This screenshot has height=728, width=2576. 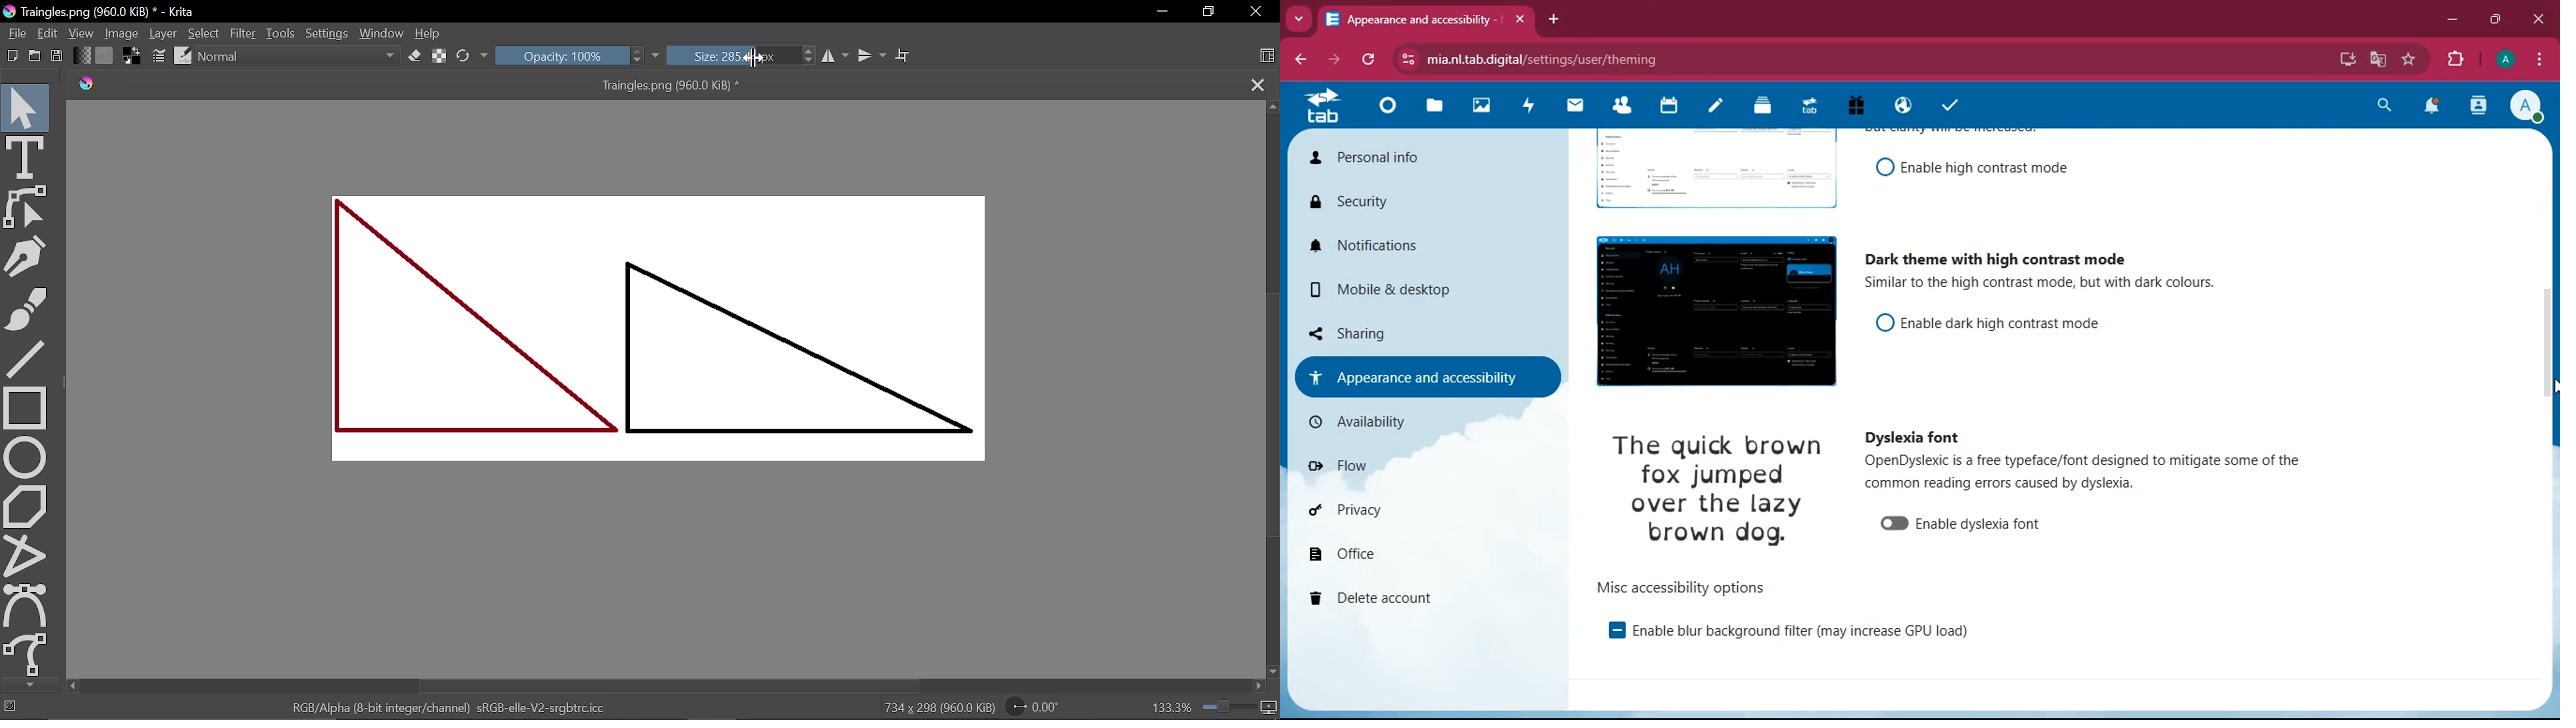 I want to click on Help, so click(x=428, y=34).